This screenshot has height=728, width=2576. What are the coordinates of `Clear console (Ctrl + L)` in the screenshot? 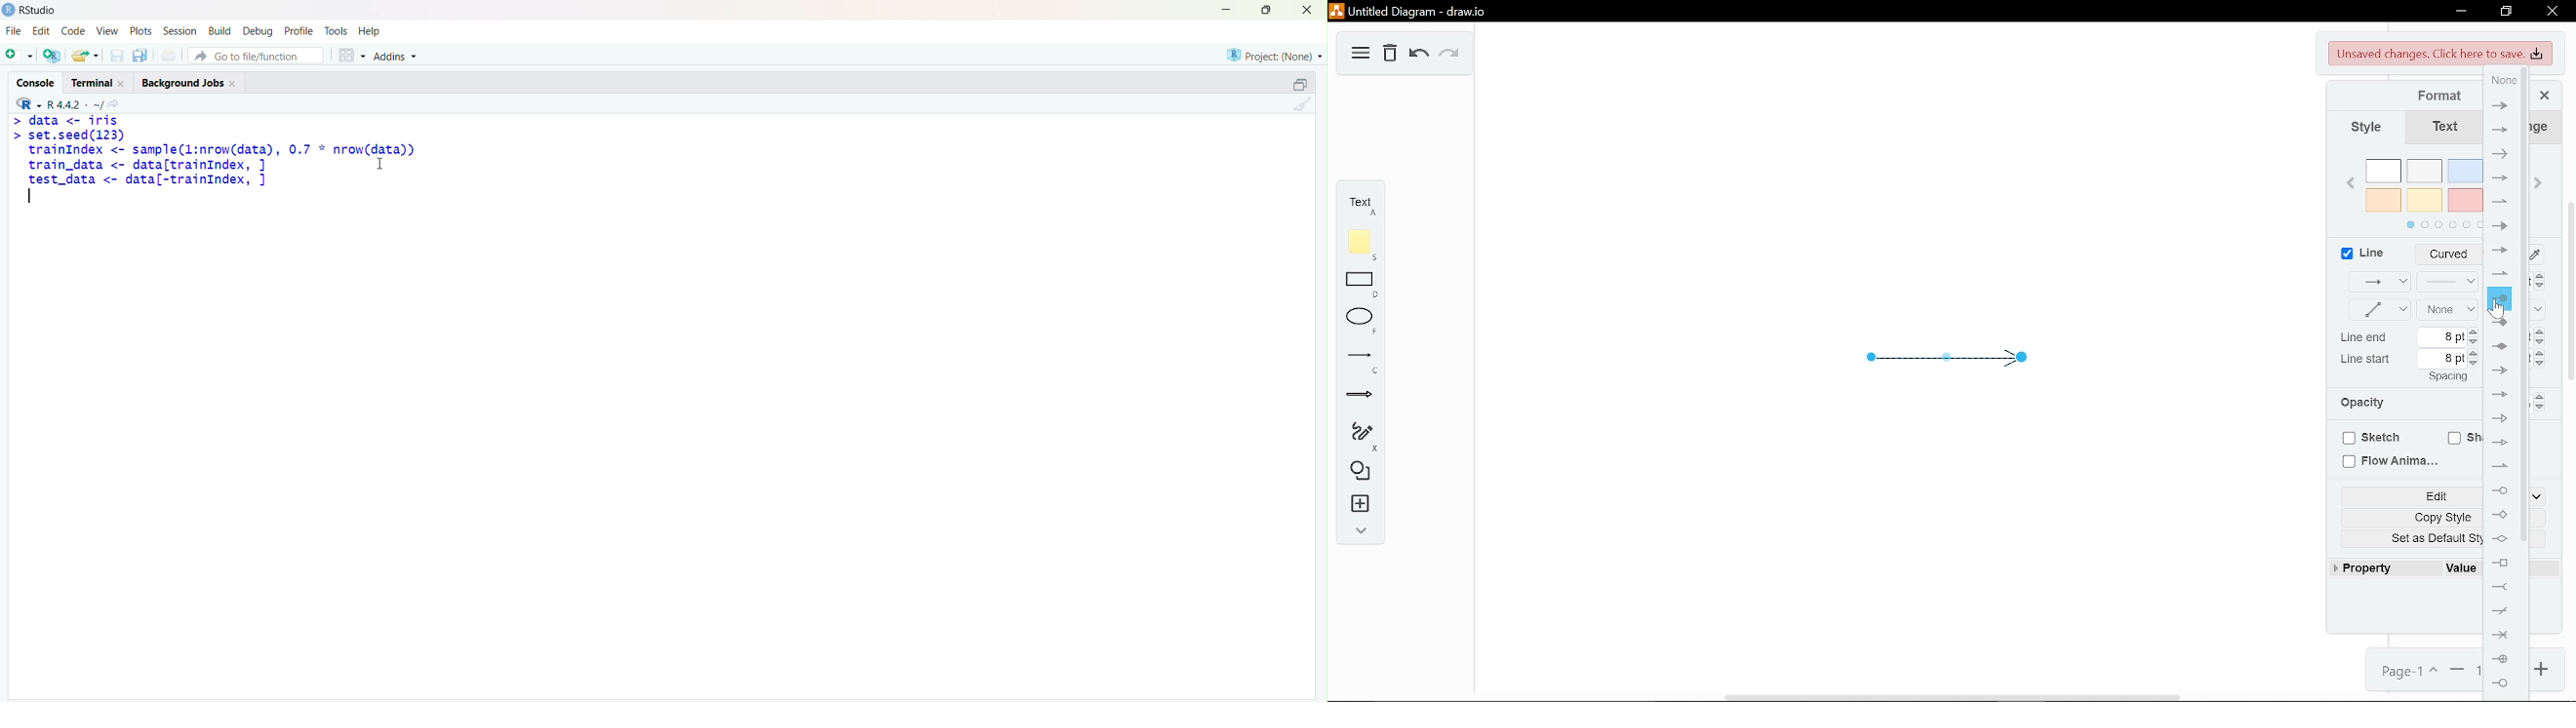 It's located at (1301, 105).